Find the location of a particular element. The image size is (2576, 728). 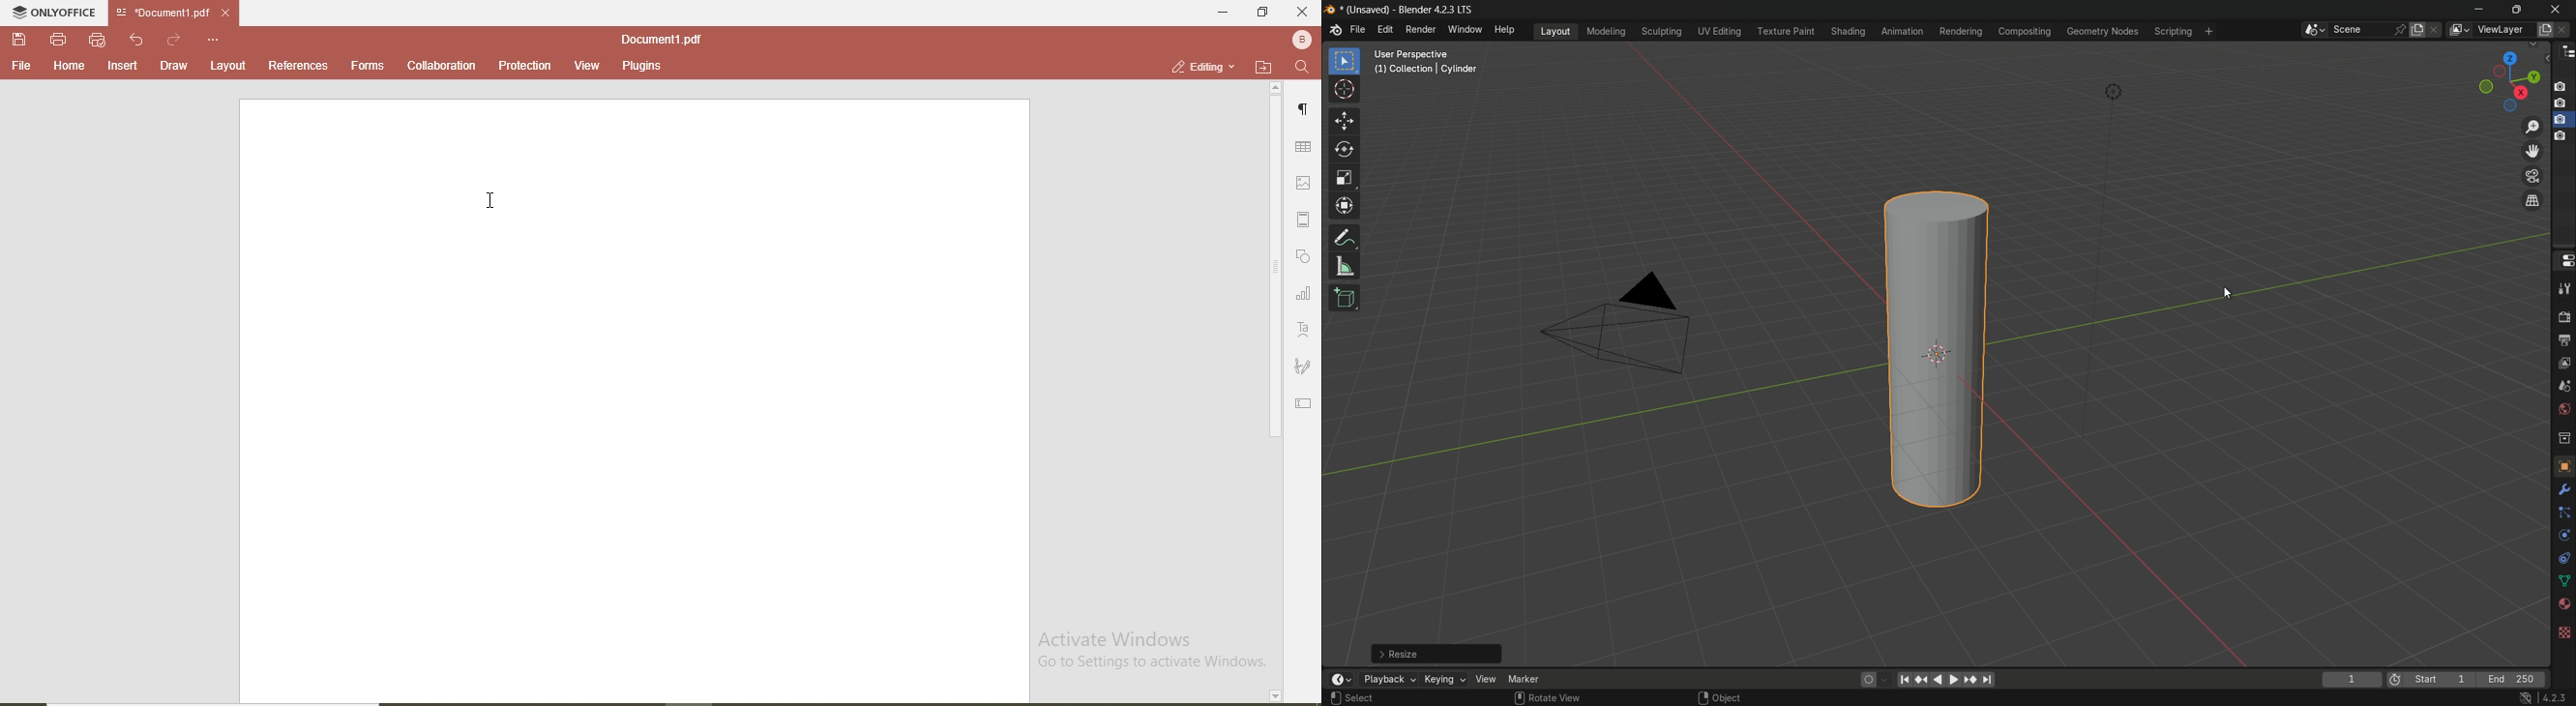

redo is located at coordinates (172, 36).